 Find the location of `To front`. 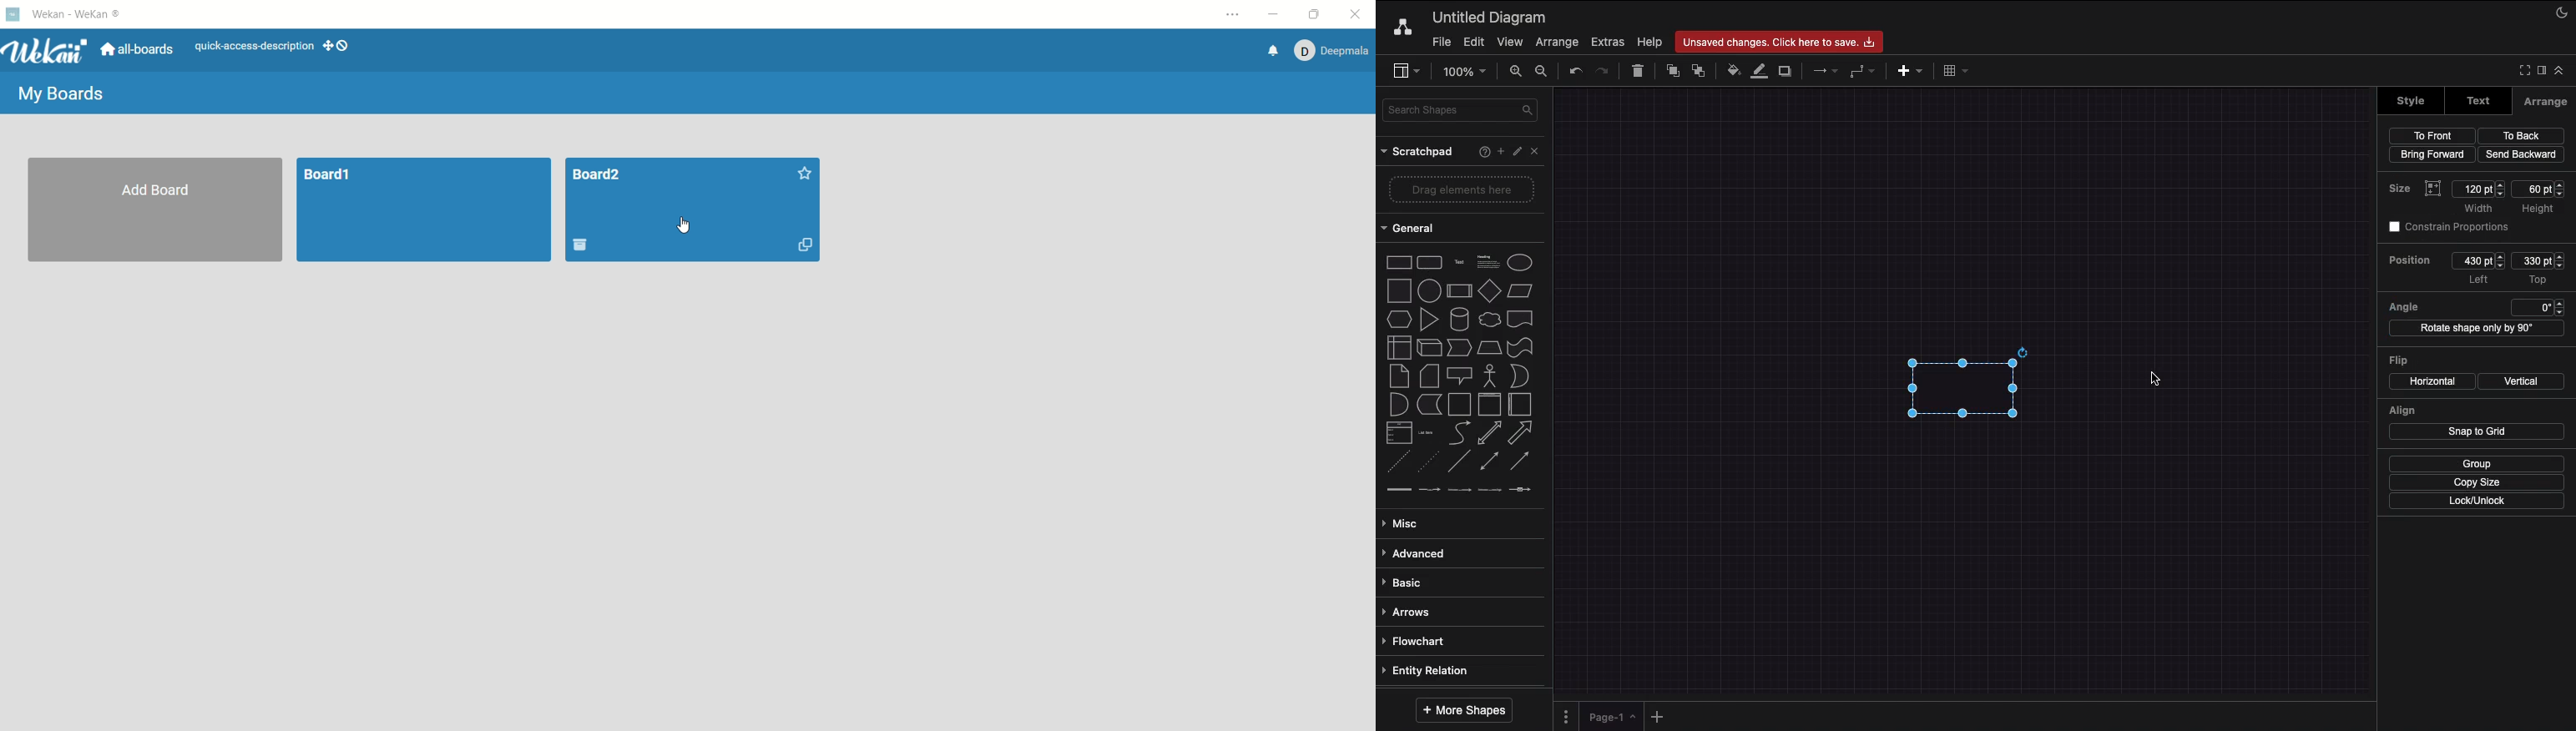

To front is located at coordinates (1669, 73).